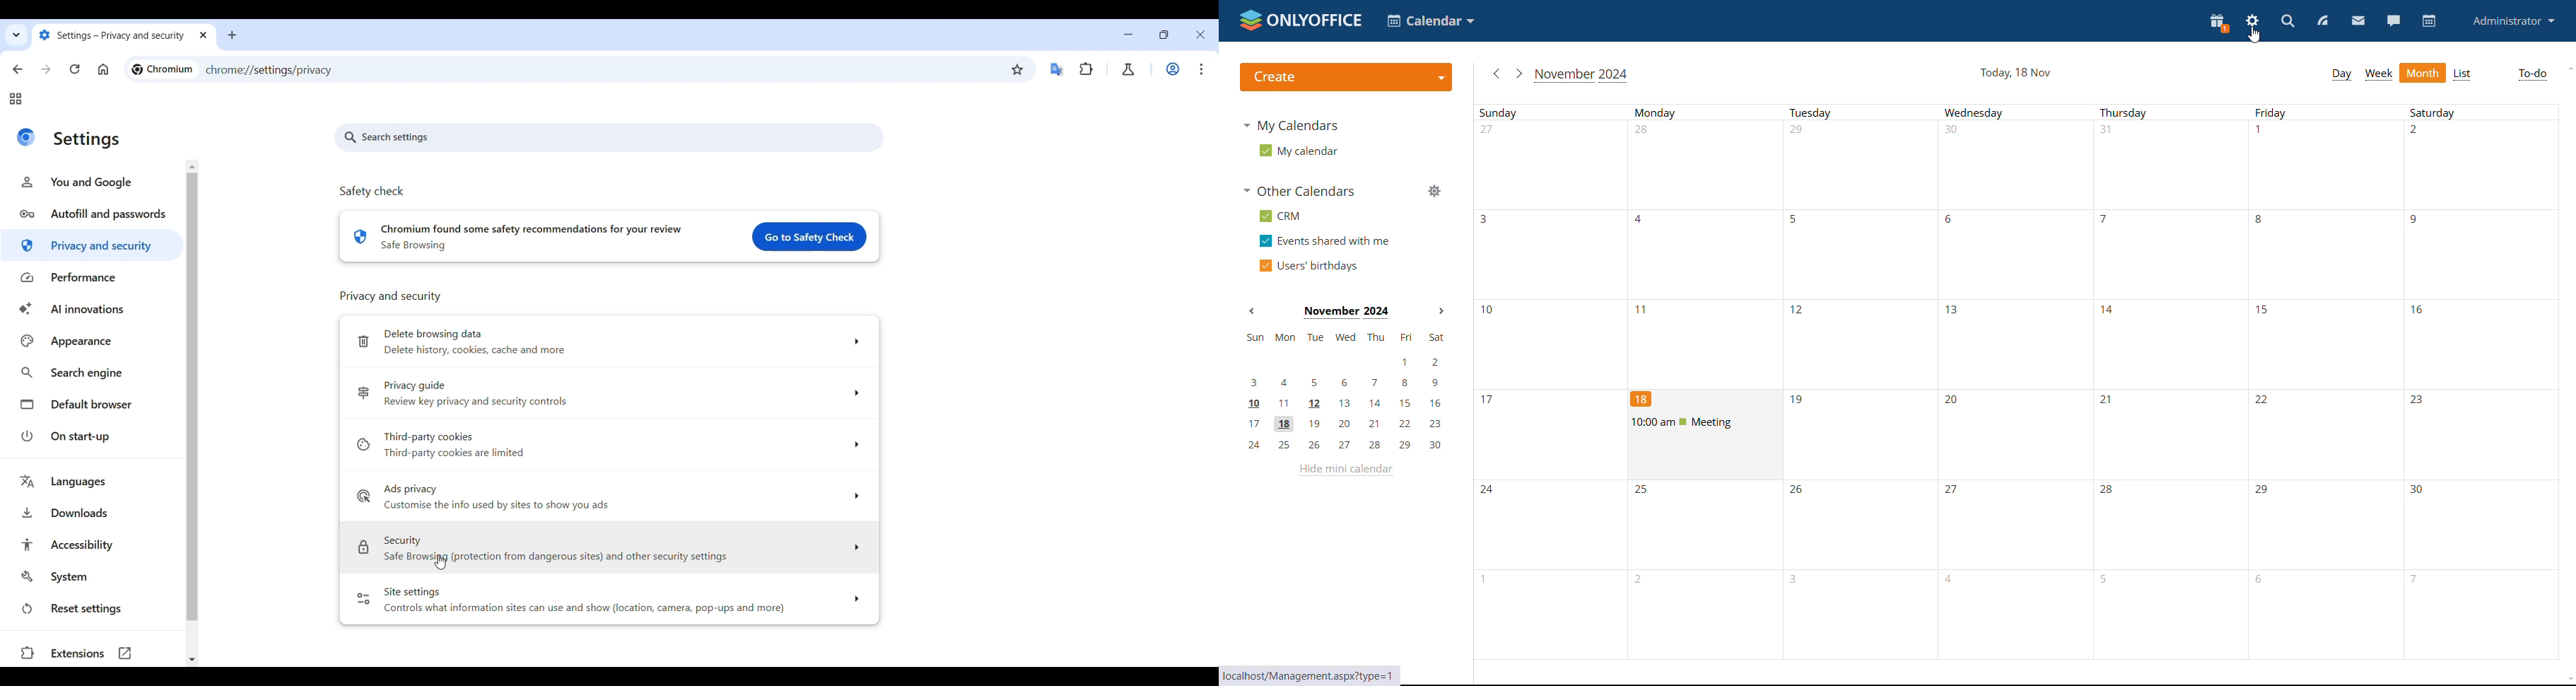 This screenshot has width=2576, height=700. I want to click on Third-party cookies »Third-party cookies are limited, so click(610, 451).